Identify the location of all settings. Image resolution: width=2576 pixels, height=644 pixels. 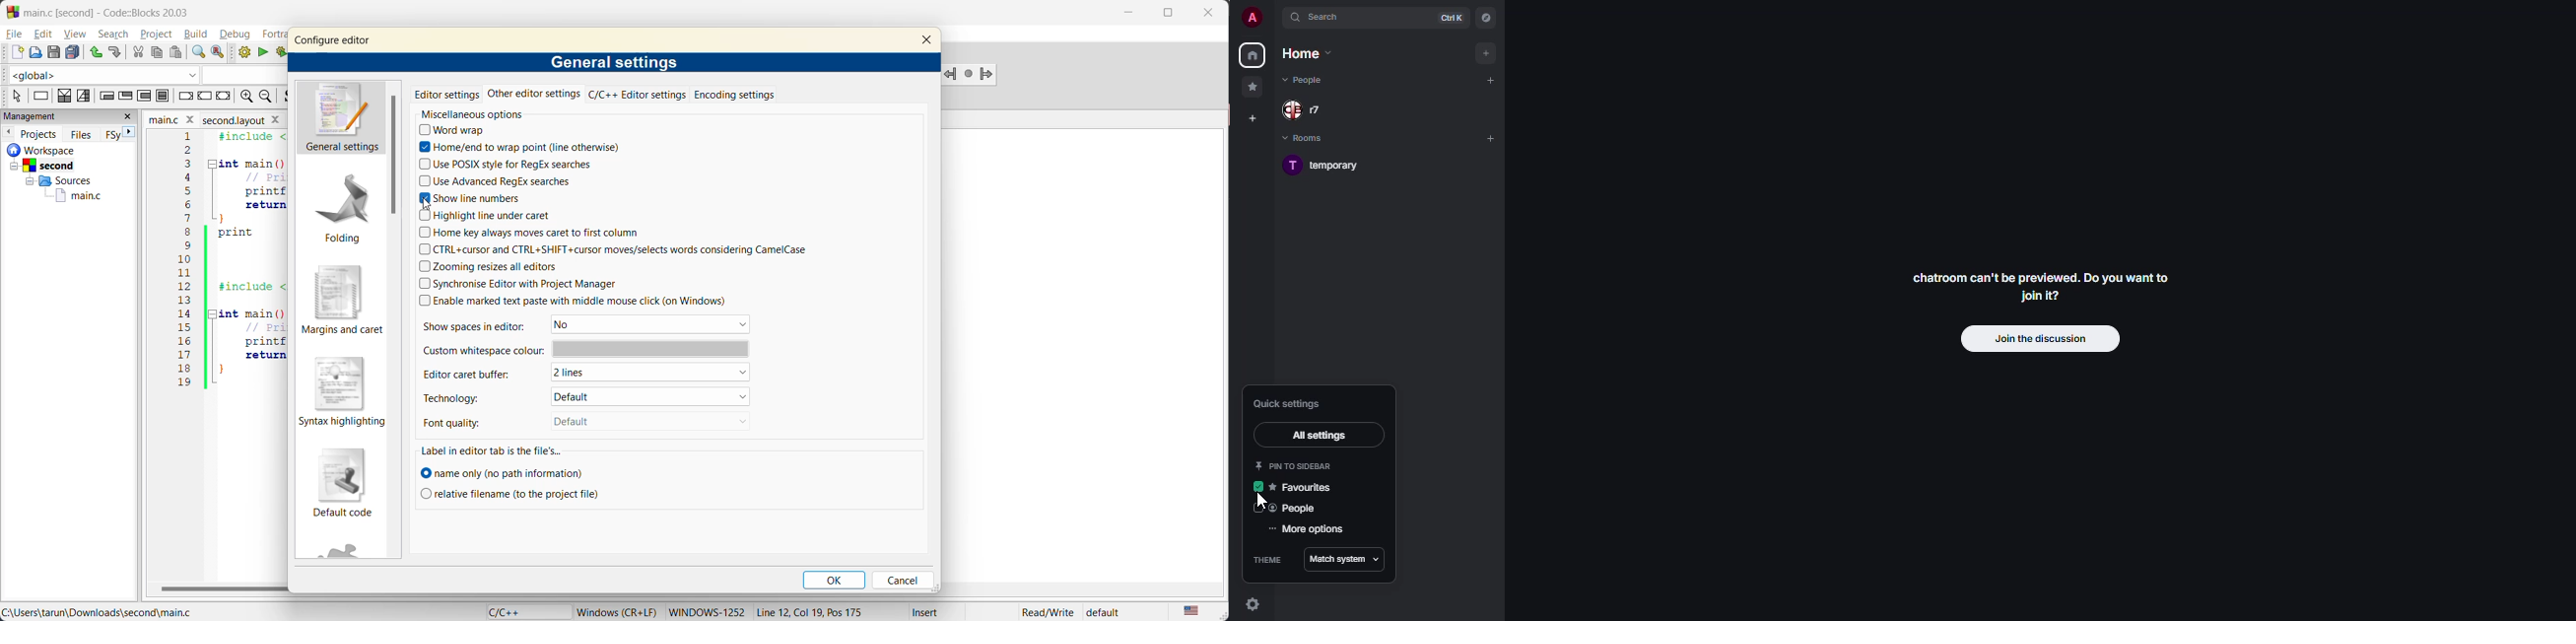
(1315, 435).